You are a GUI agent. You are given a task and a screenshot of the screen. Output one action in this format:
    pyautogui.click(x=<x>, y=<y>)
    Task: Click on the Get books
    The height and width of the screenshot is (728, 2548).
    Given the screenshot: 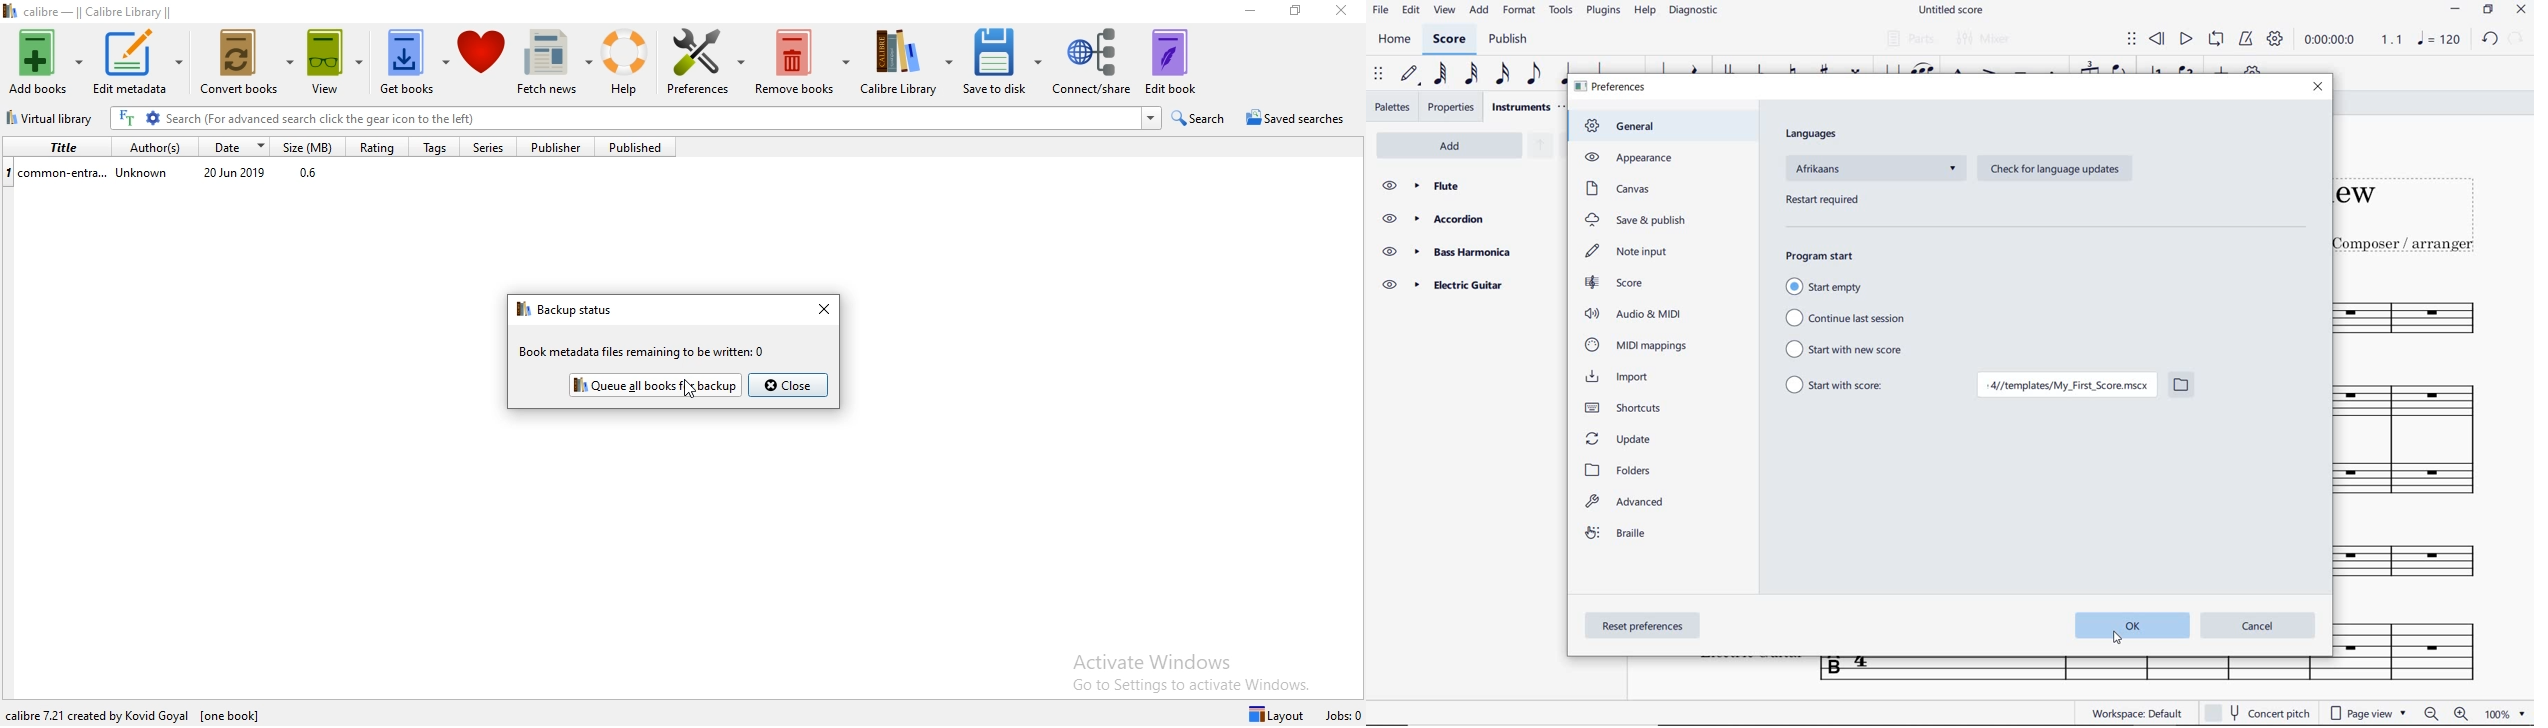 What is the action you would take?
    pyautogui.click(x=414, y=65)
    